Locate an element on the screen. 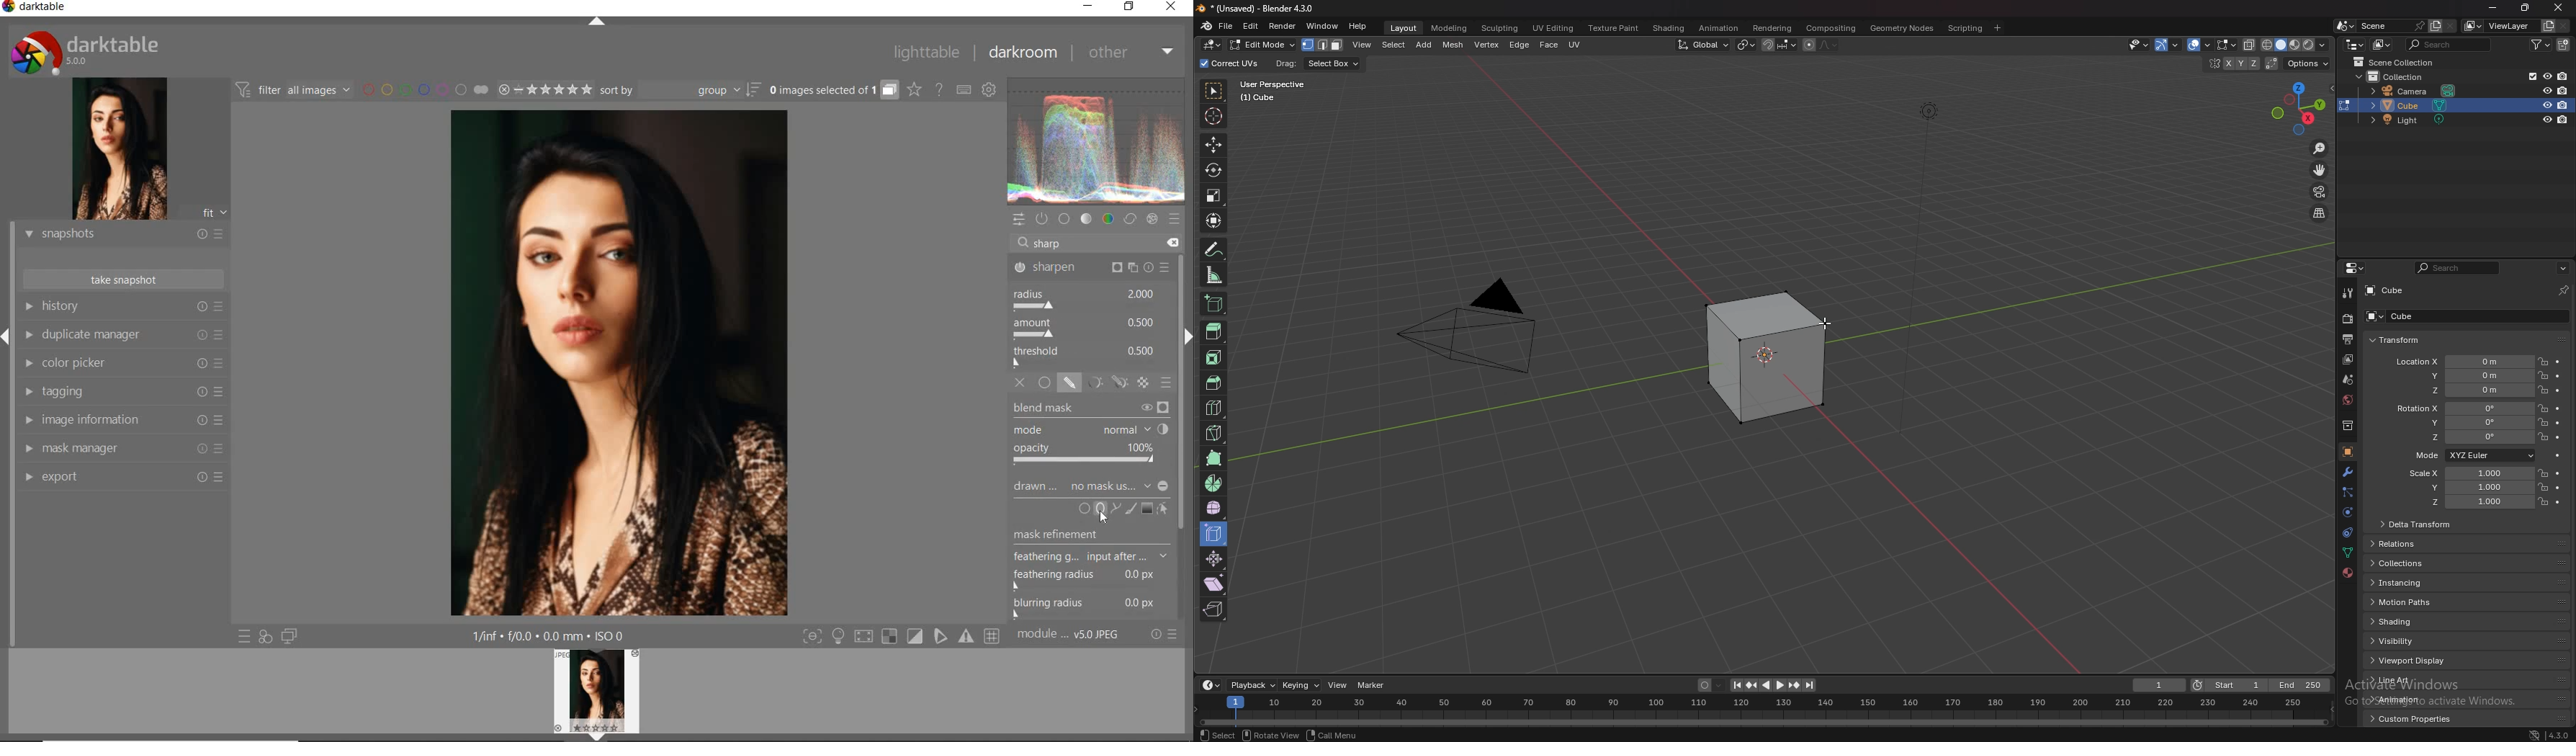  select is located at coordinates (1395, 46).